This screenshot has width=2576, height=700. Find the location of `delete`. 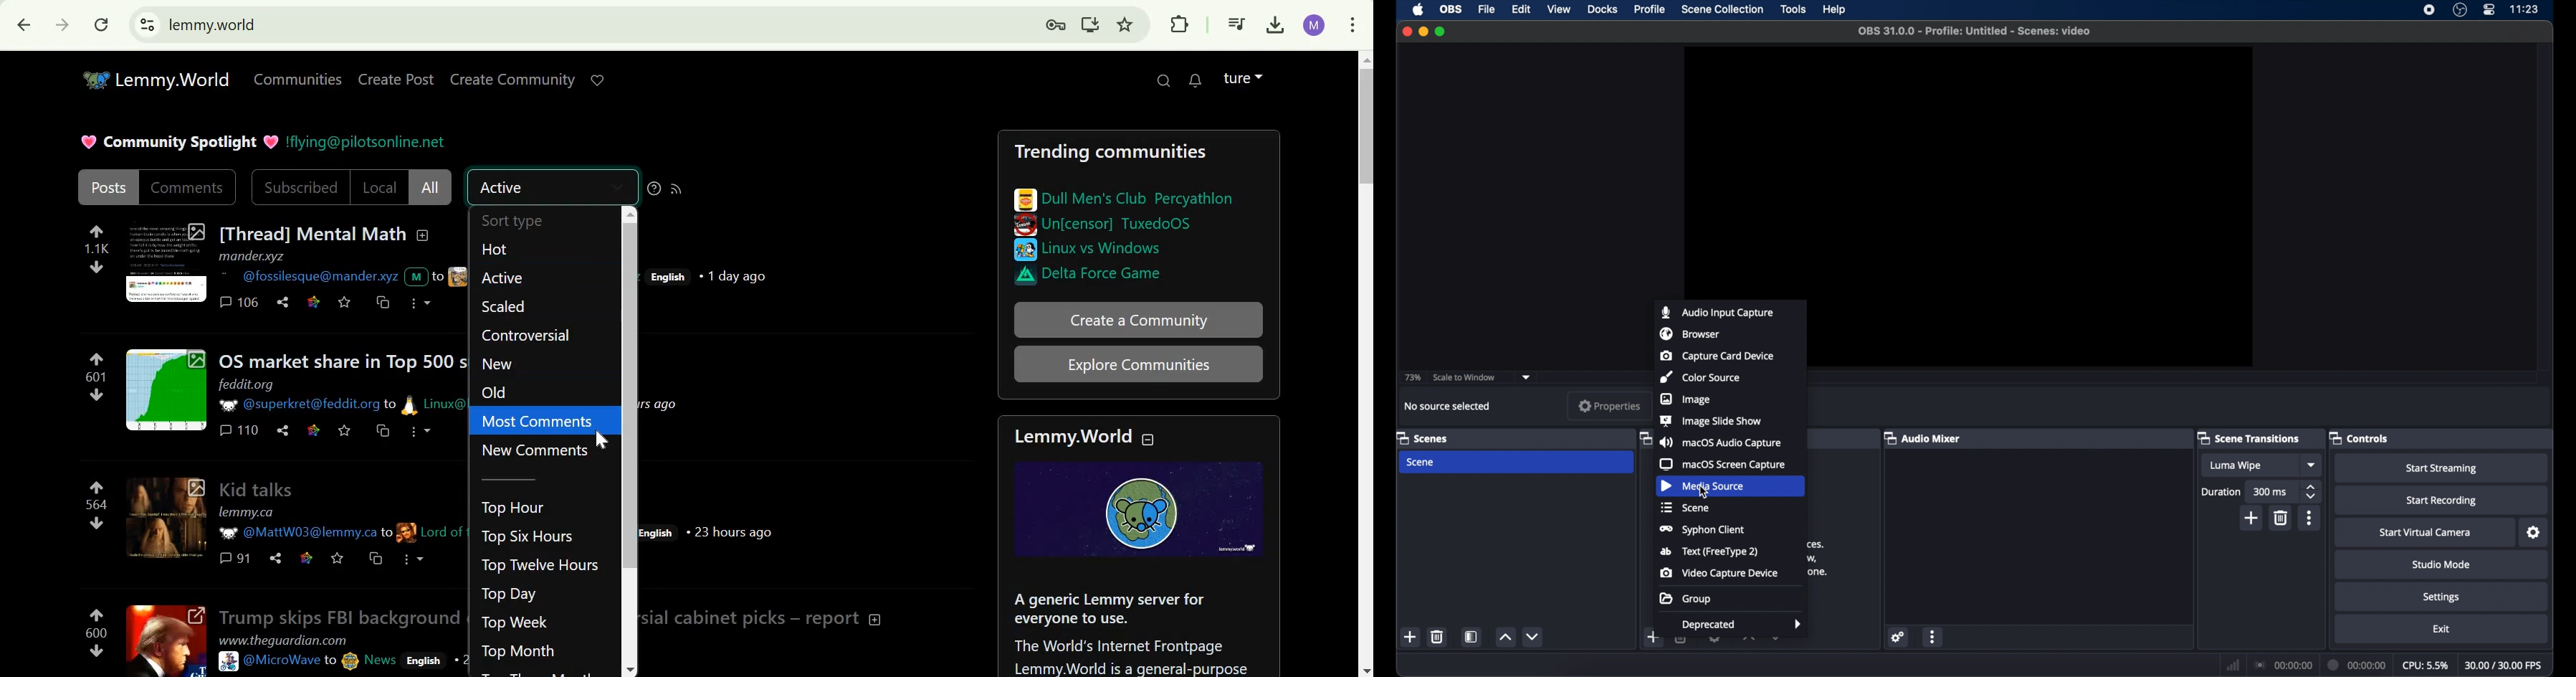

delete is located at coordinates (1682, 641).